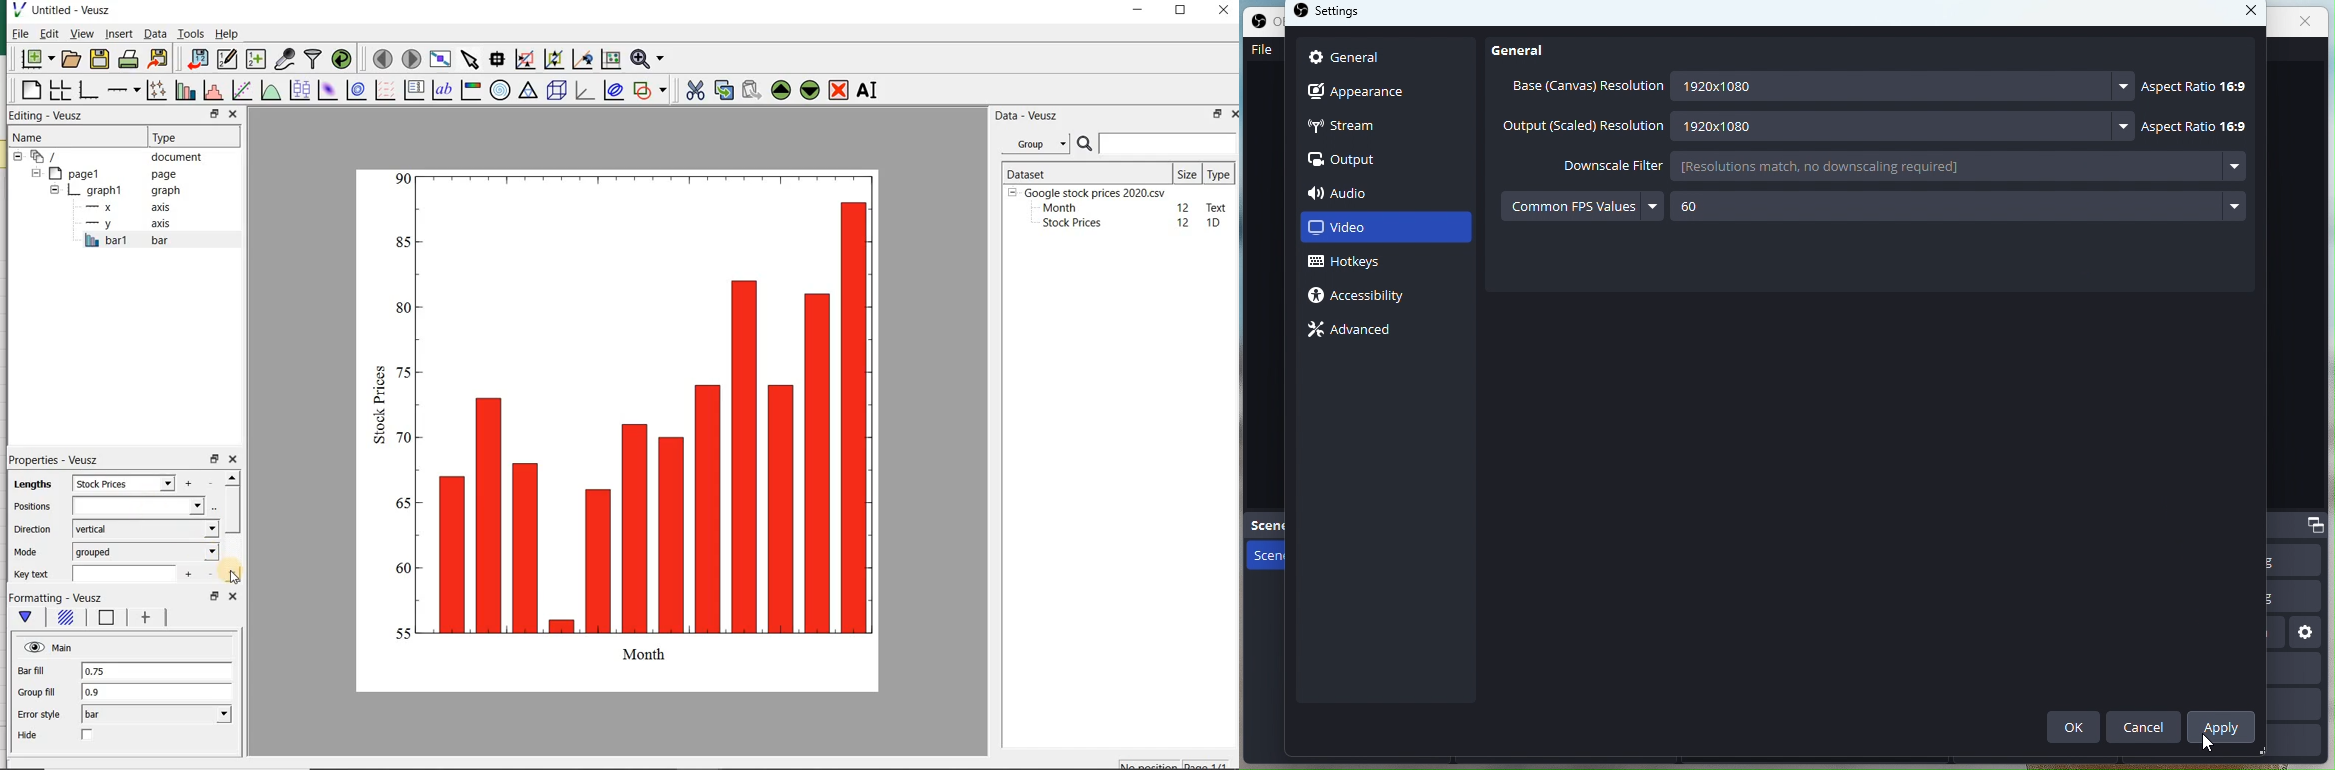  I want to click on Apply, so click(2224, 725).